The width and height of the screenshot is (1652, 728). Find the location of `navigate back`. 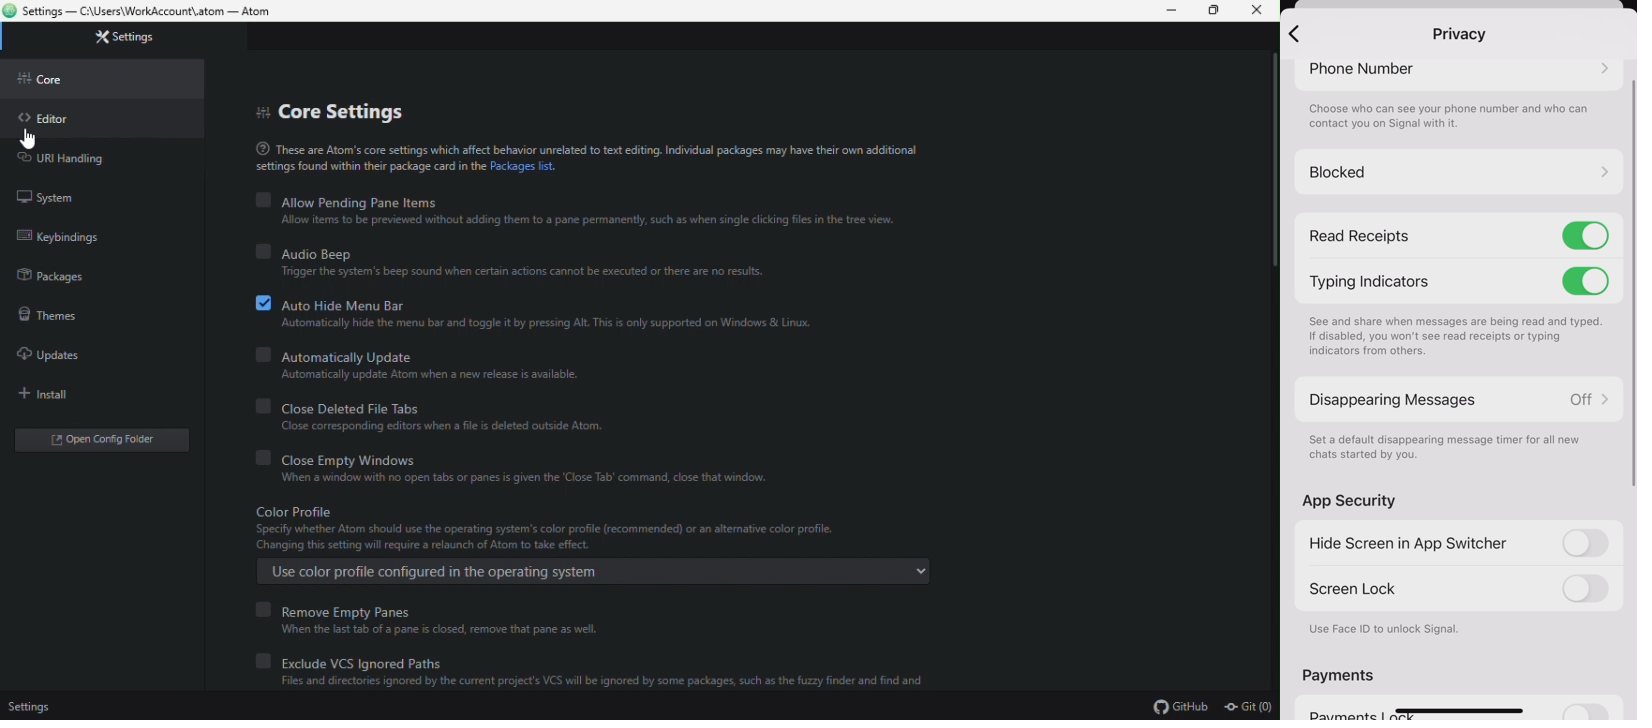

navigate back is located at coordinates (1294, 32).